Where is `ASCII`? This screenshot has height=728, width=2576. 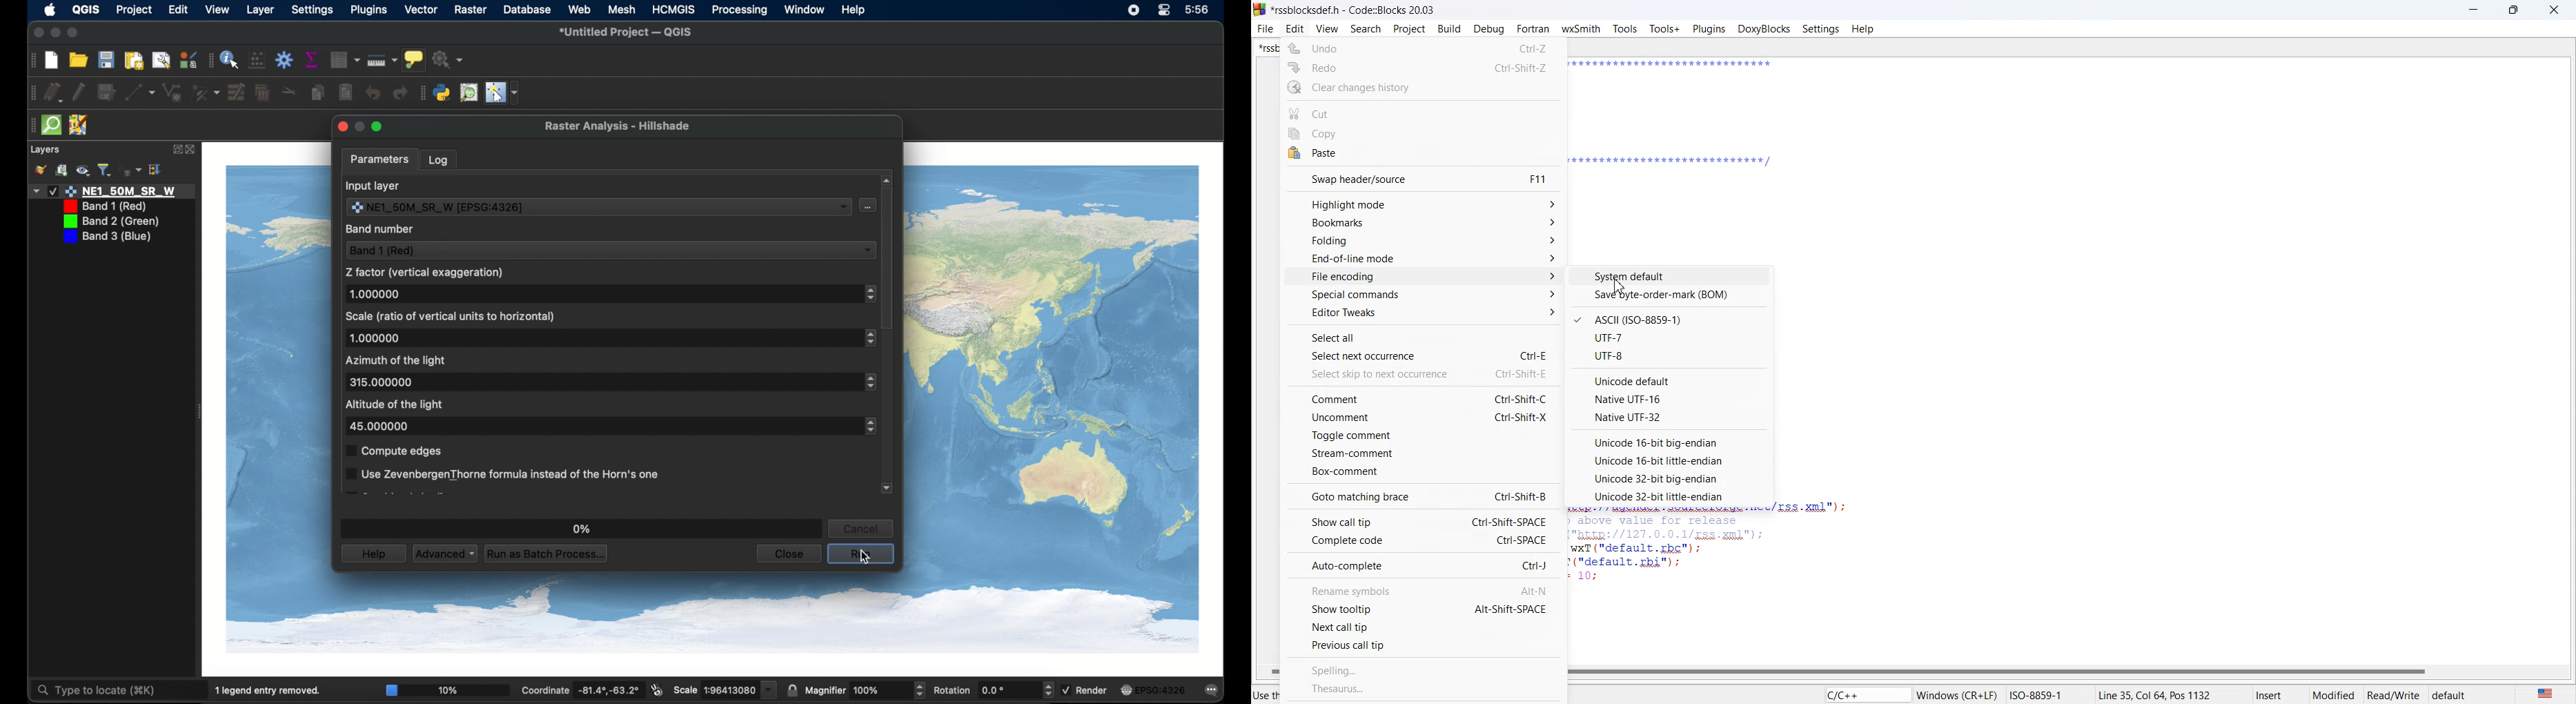
ASCII is located at coordinates (1670, 319).